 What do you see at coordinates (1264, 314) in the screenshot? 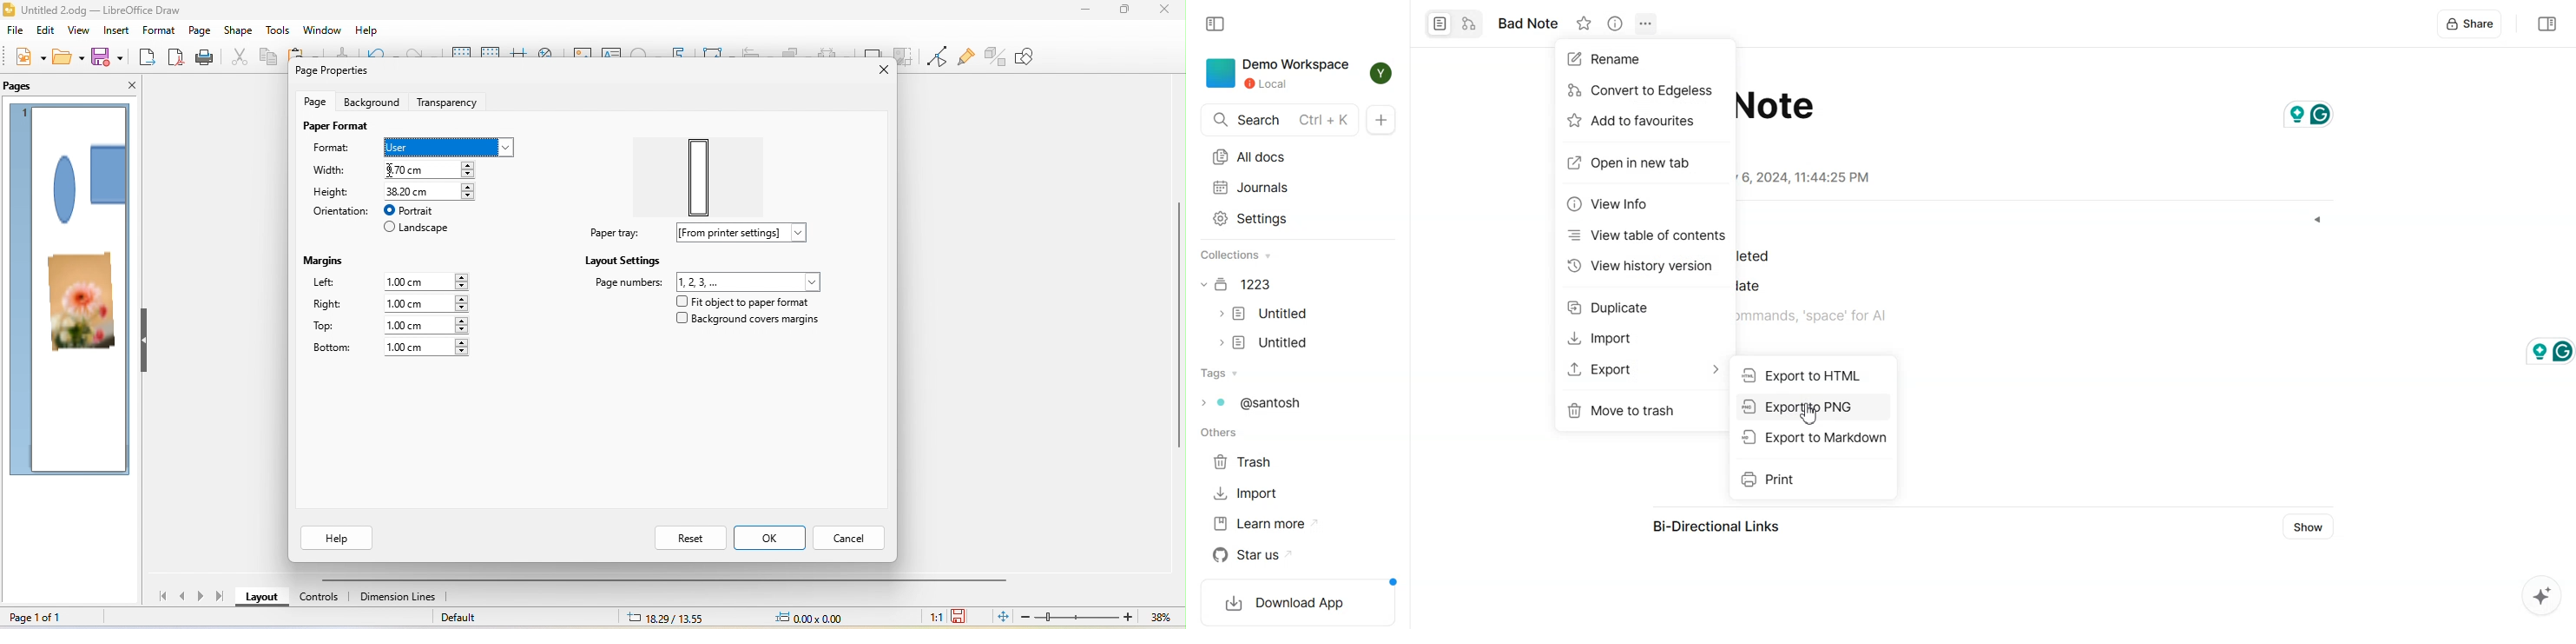
I see `Document file` at bounding box center [1264, 314].